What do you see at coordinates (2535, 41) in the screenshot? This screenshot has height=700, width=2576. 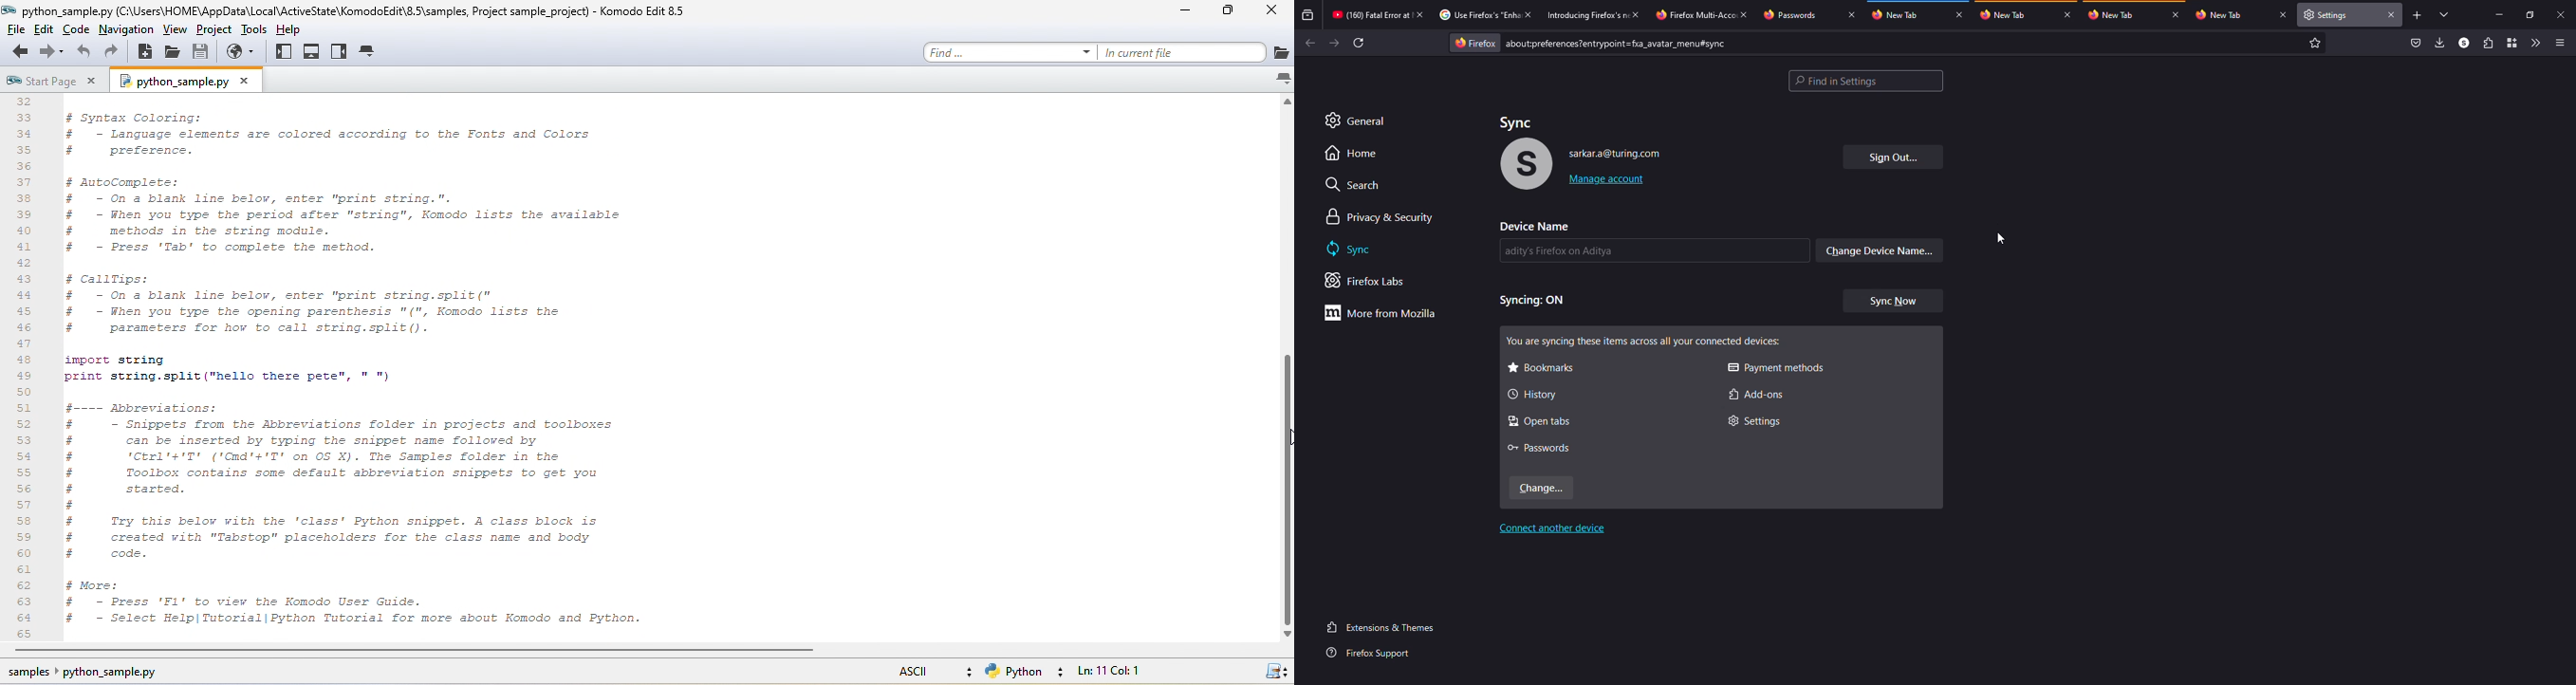 I see `more tools` at bounding box center [2535, 41].